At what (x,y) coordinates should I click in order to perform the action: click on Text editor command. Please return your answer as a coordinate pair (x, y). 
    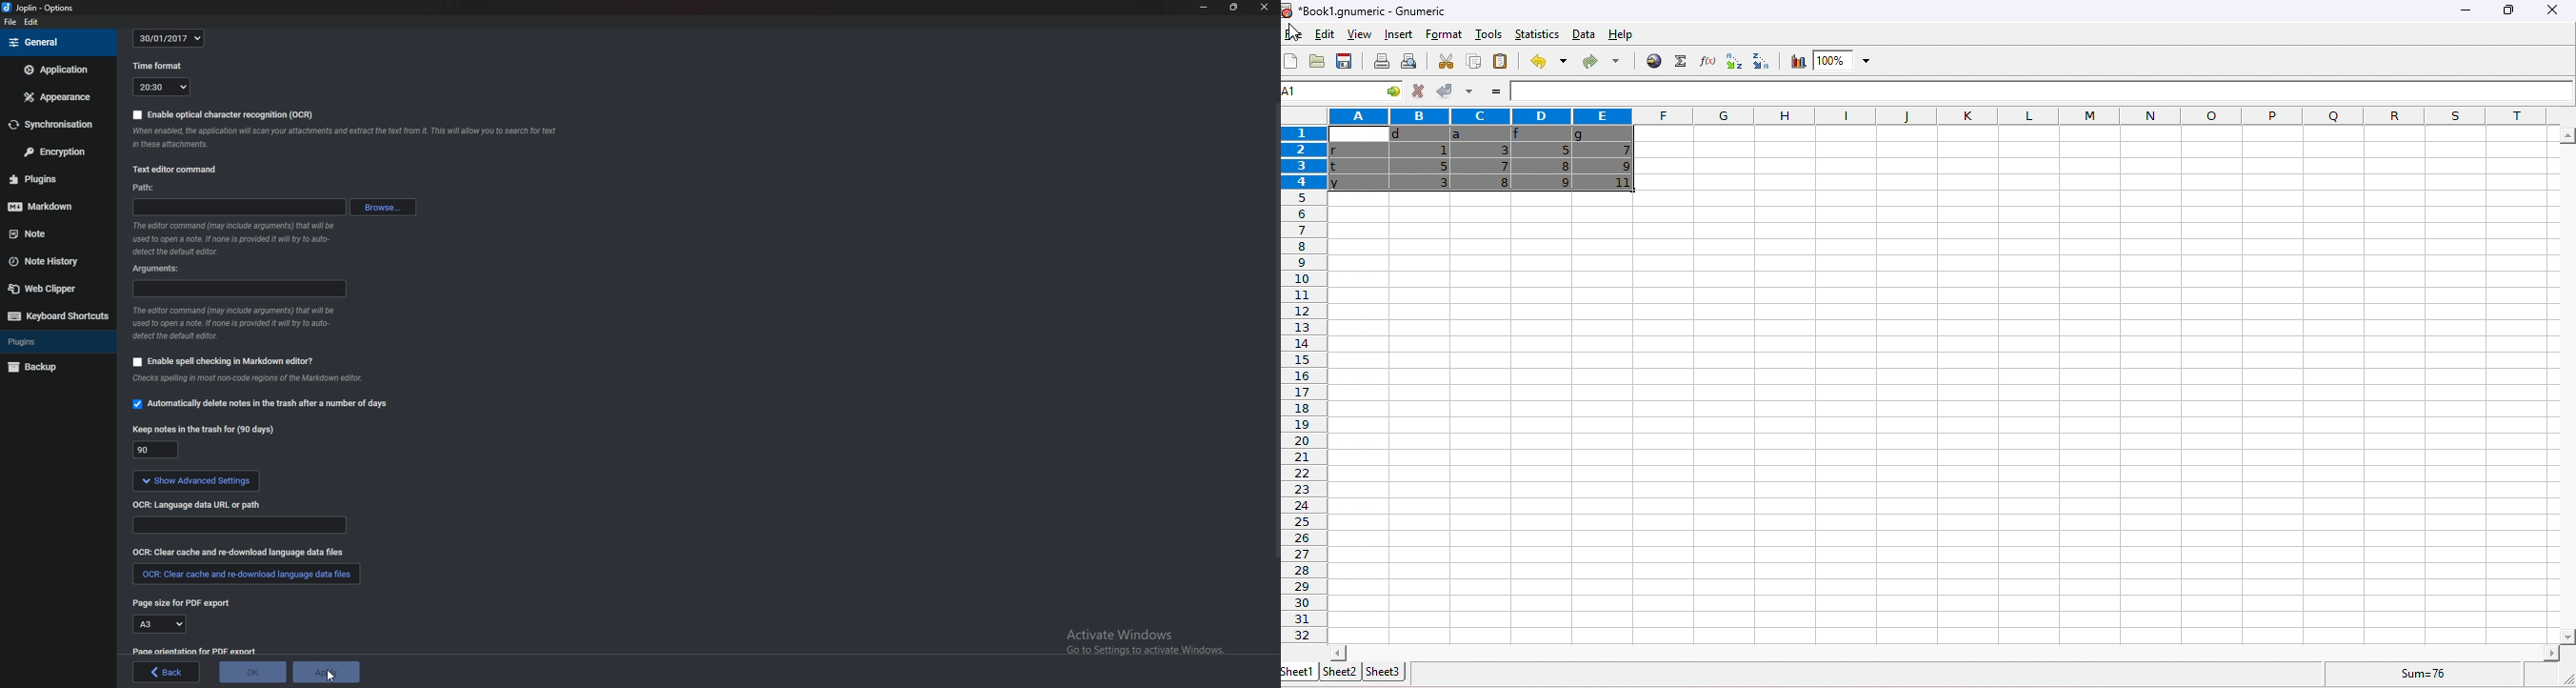
    Looking at the image, I should click on (178, 168).